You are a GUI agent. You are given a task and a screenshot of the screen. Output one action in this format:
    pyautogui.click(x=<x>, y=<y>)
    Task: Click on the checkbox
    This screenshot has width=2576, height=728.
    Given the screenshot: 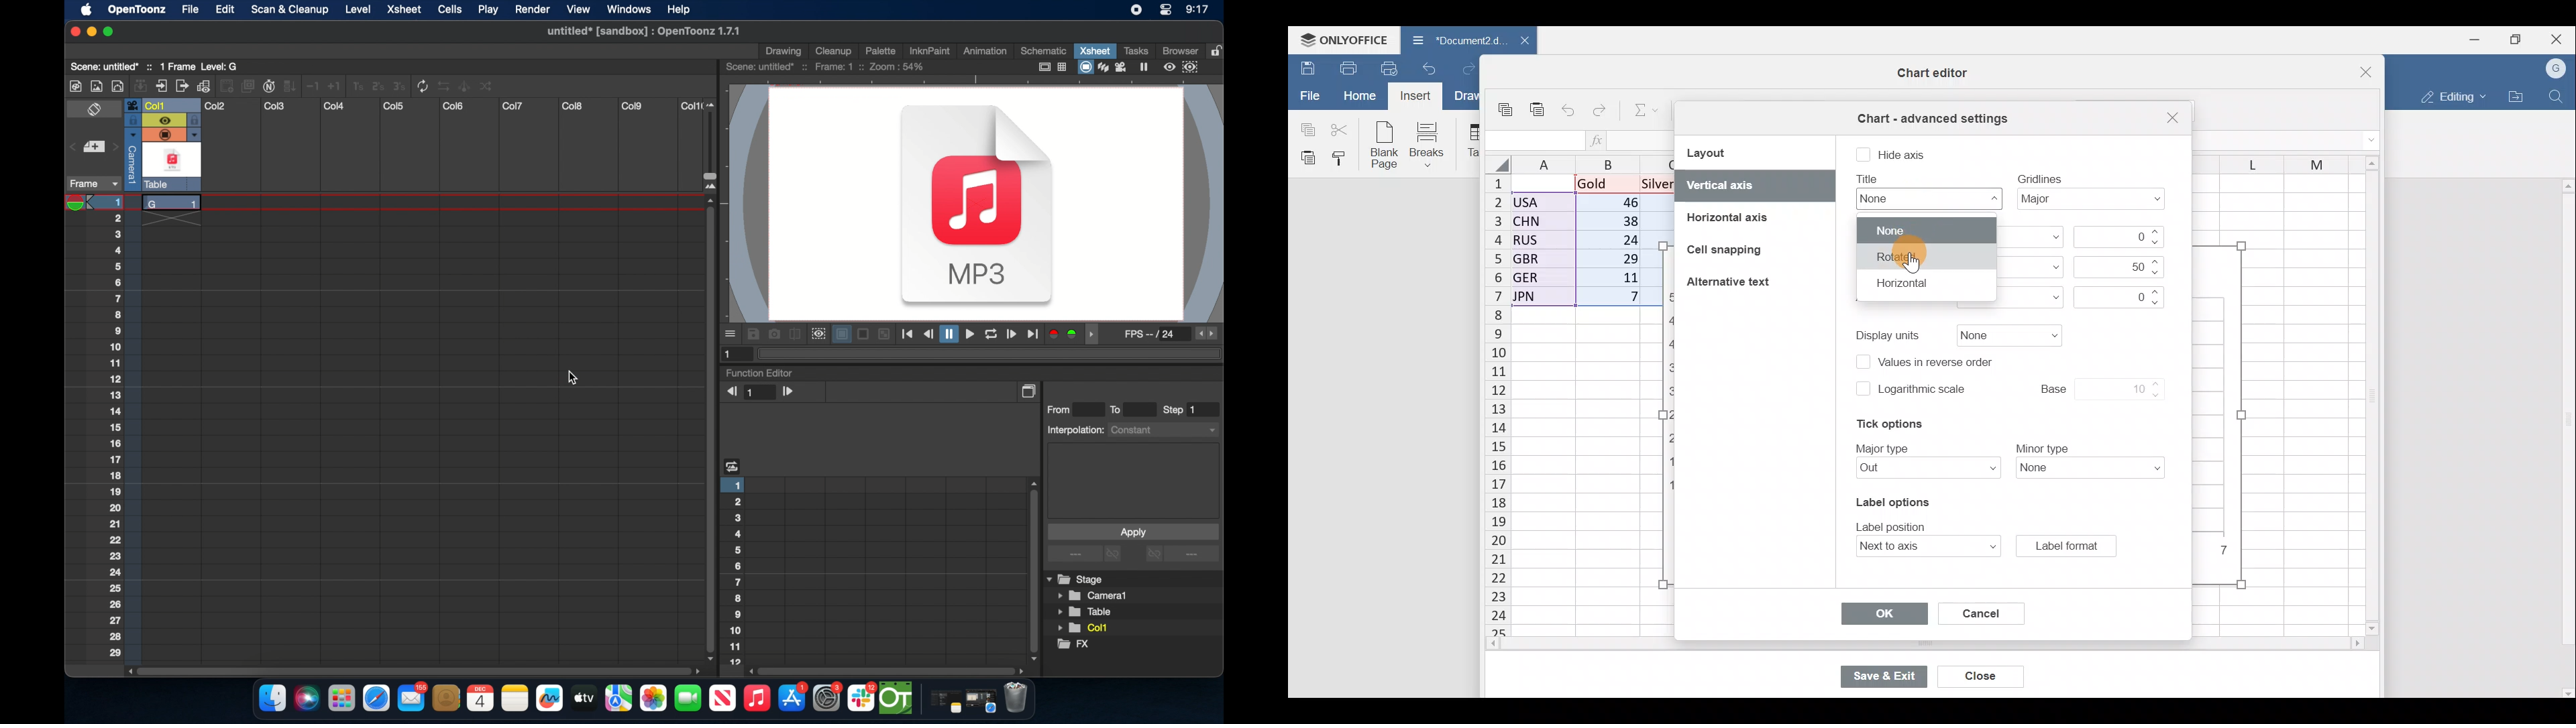 What is the action you would take?
    pyautogui.click(x=1863, y=156)
    